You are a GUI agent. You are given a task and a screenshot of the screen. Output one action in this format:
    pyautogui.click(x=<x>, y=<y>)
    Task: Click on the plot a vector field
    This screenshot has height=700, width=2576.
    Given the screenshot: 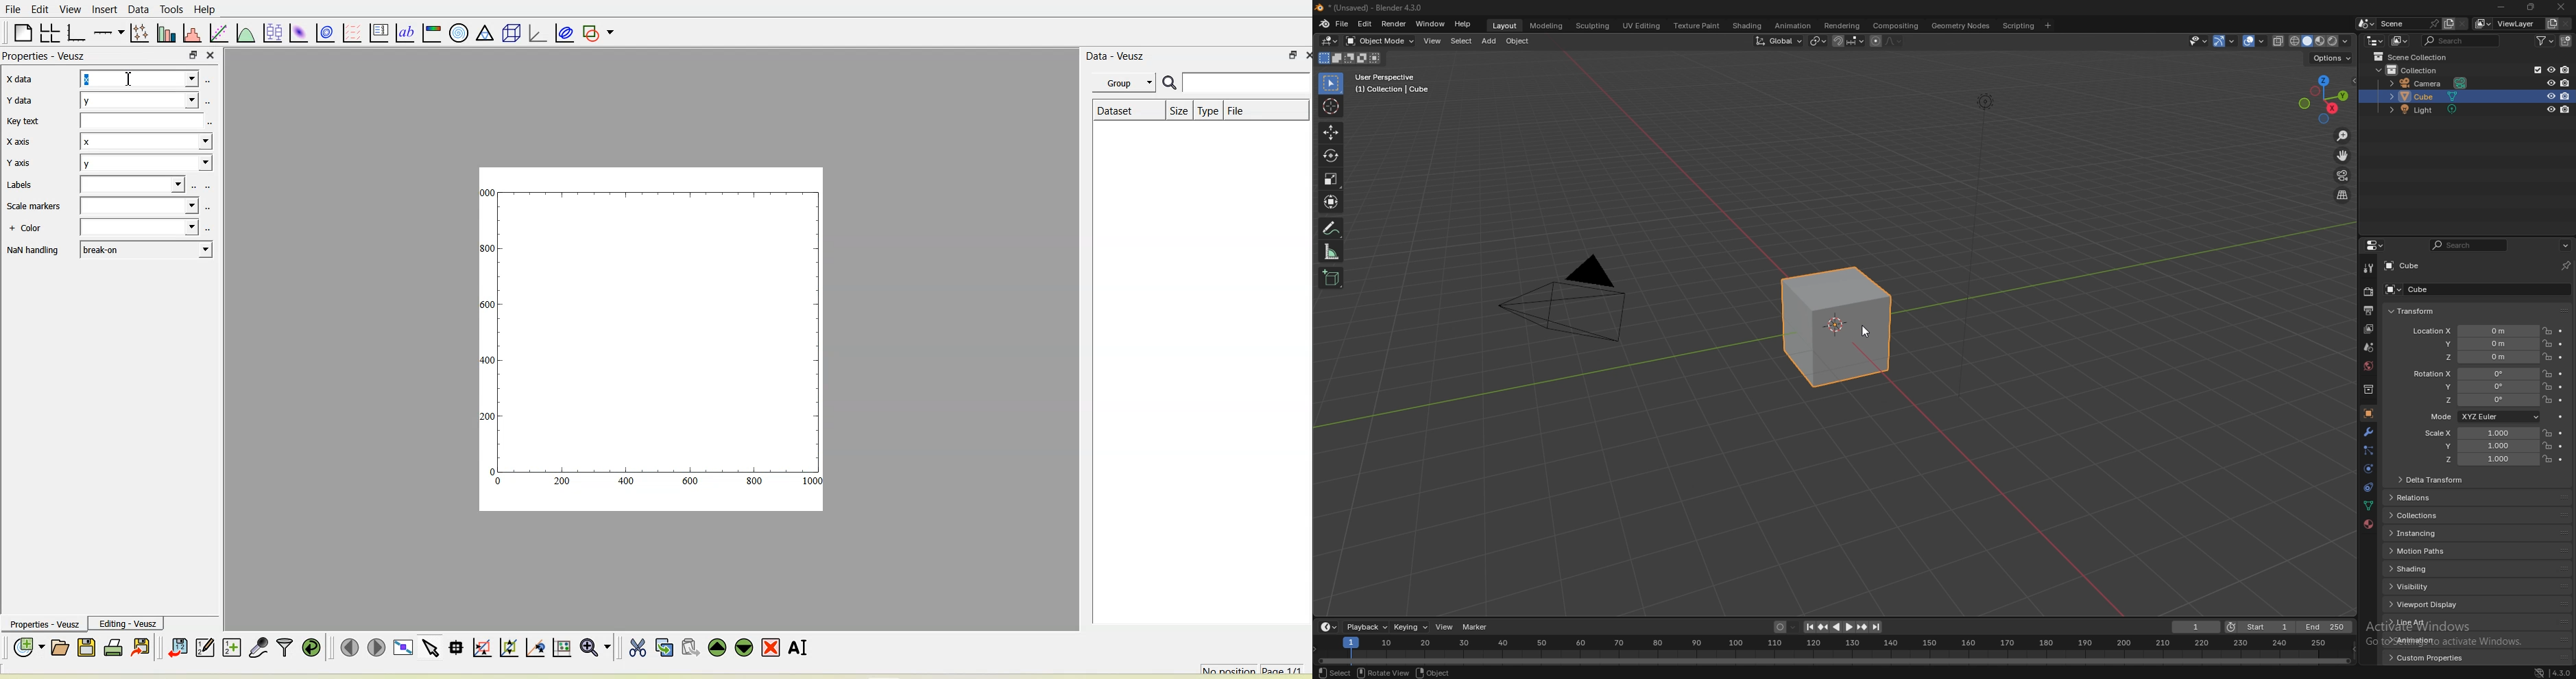 What is the action you would take?
    pyautogui.click(x=351, y=32)
    